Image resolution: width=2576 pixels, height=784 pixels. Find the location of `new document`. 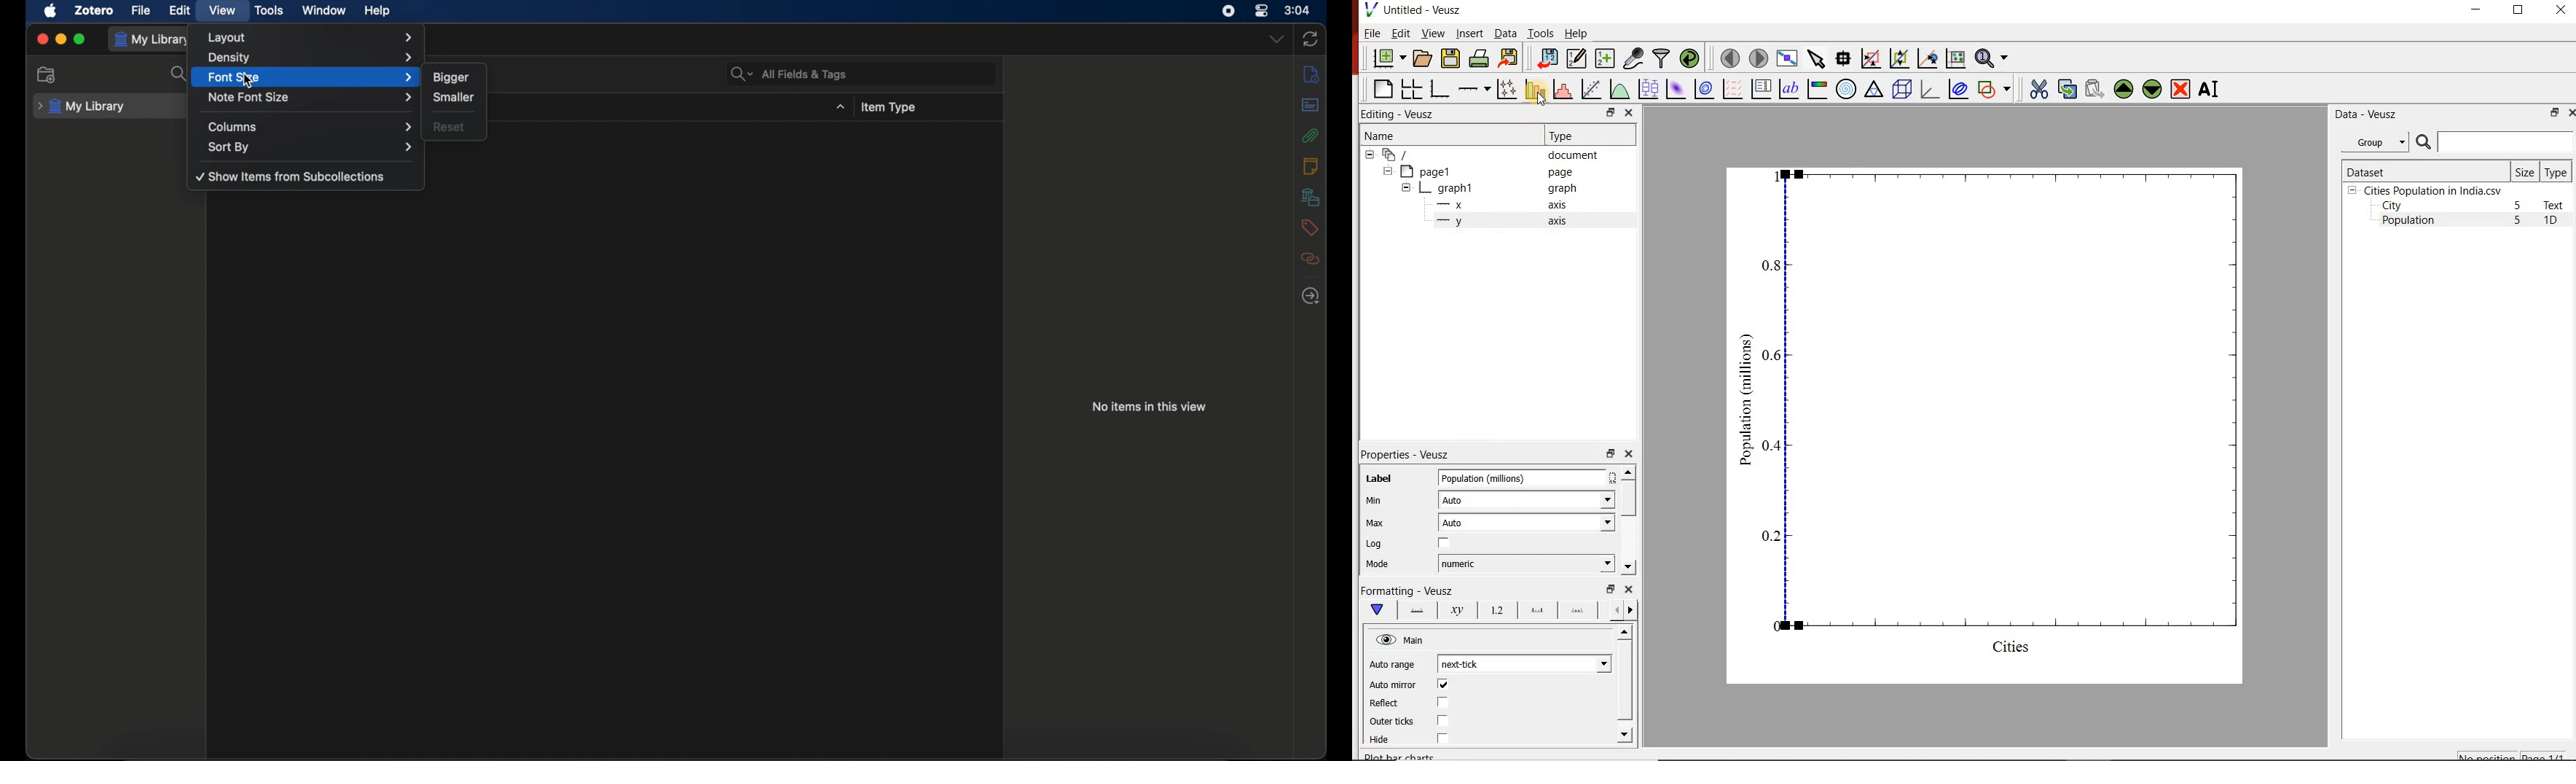

new document is located at coordinates (1386, 59).